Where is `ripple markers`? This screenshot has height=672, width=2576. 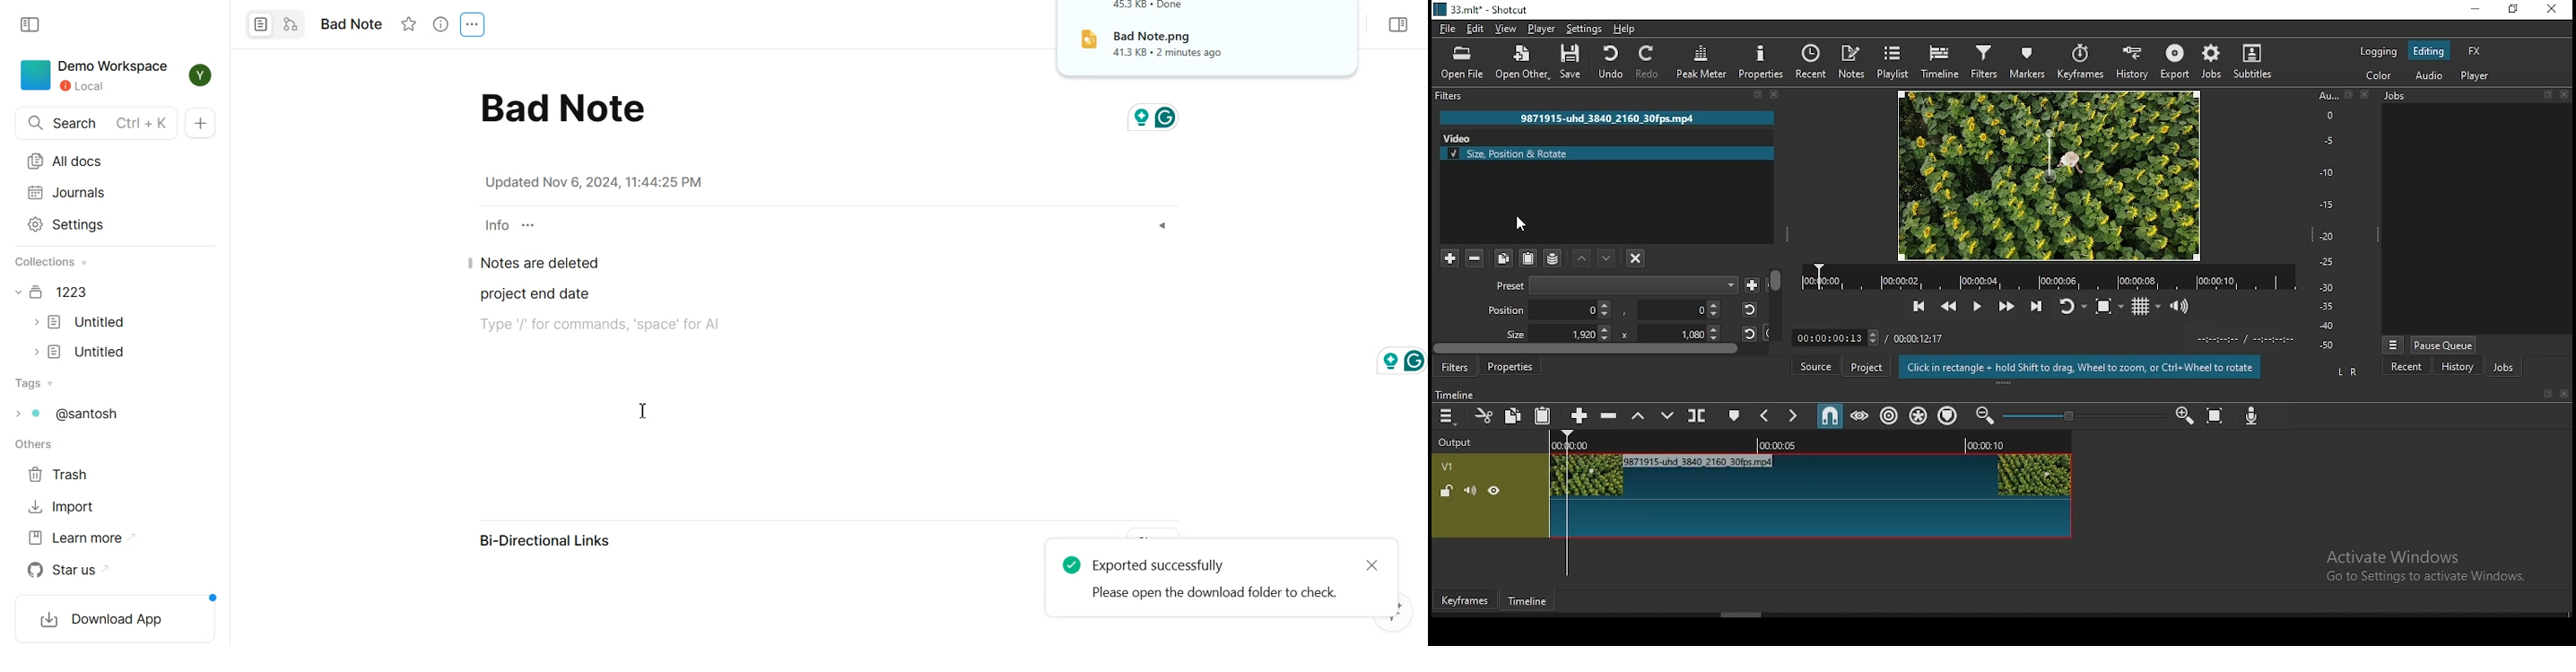 ripple markers is located at coordinates (1947, 414).